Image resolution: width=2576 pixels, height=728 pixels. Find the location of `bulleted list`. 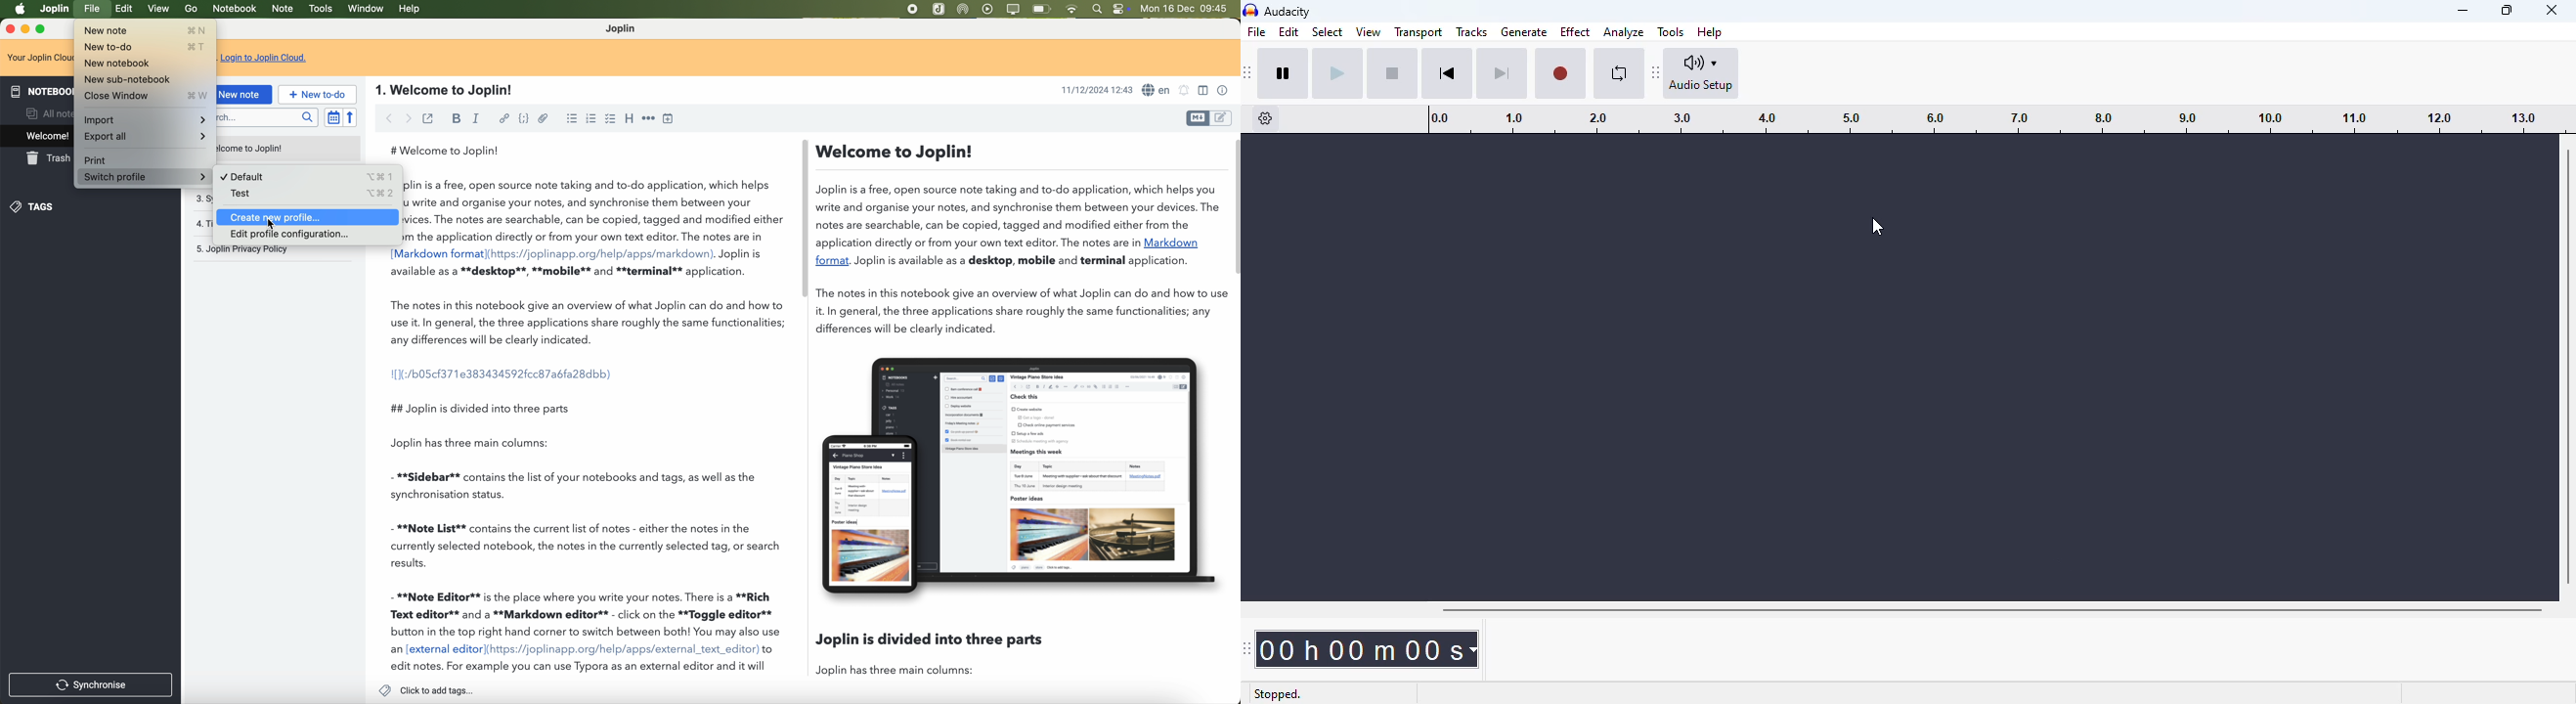

bulleted list is located at coordinates (571, 119).